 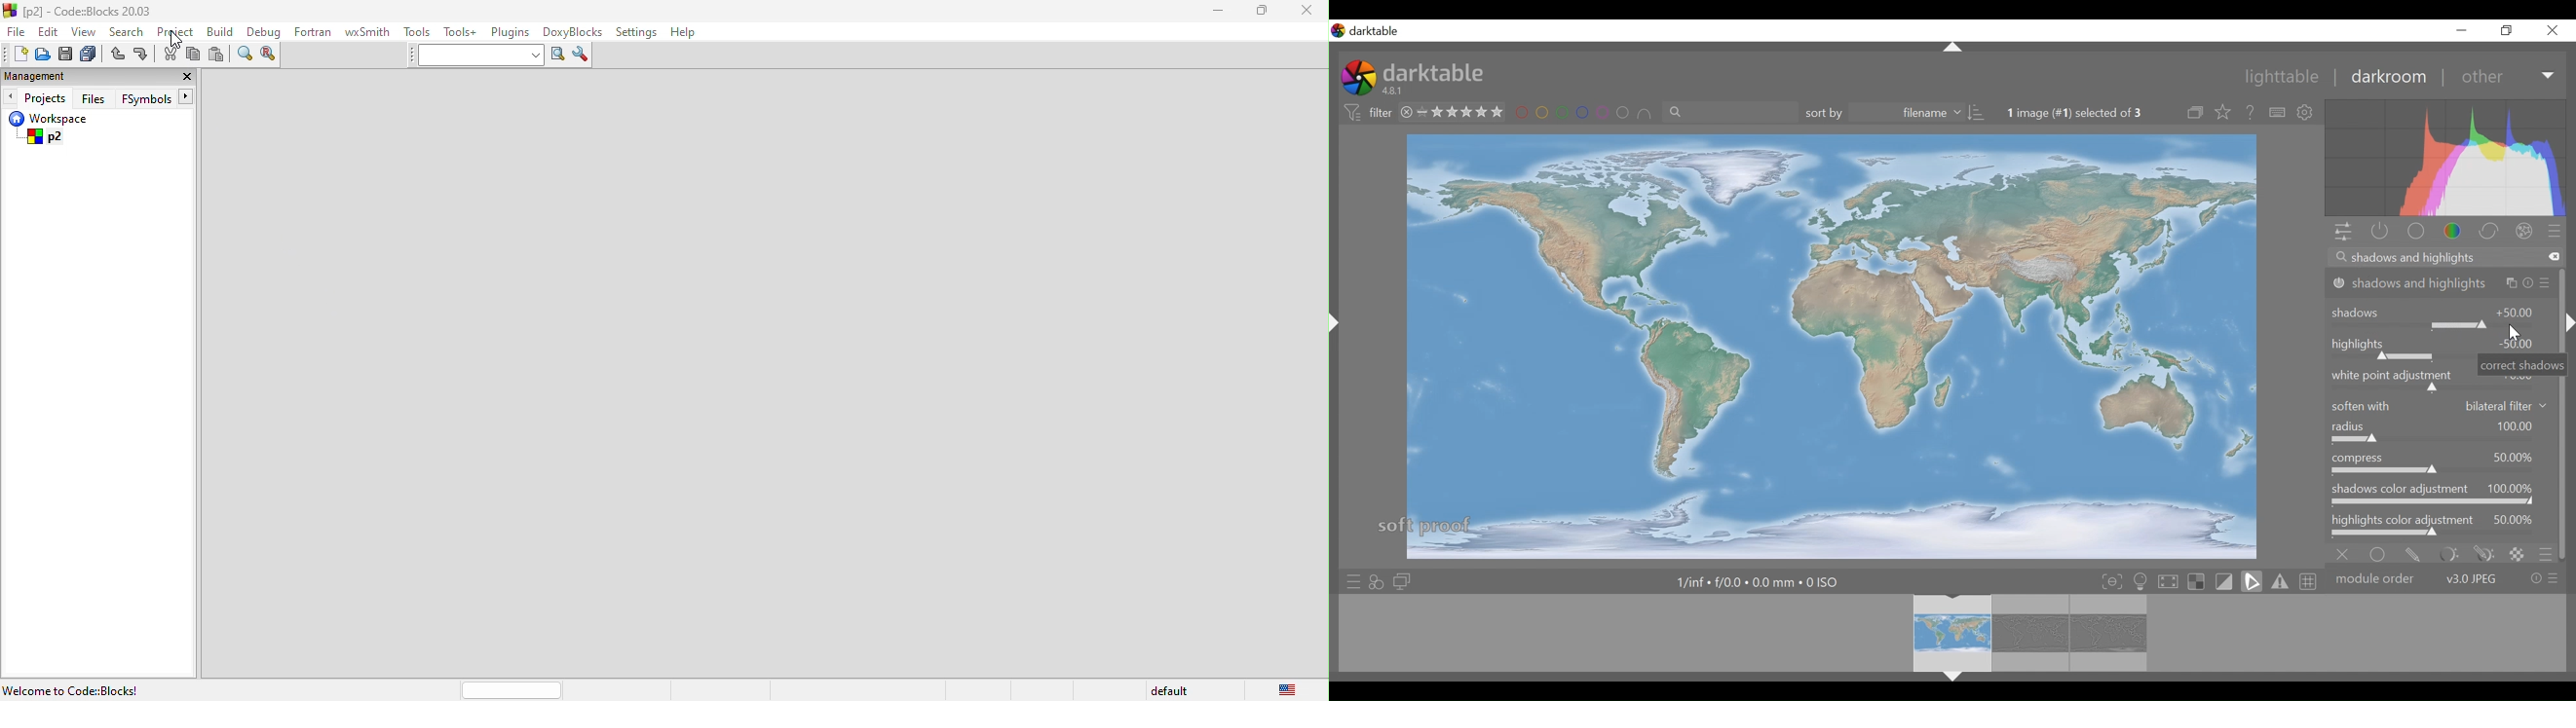 I want to click on welcome to cod::blocks!, so click(x=95, y=690).